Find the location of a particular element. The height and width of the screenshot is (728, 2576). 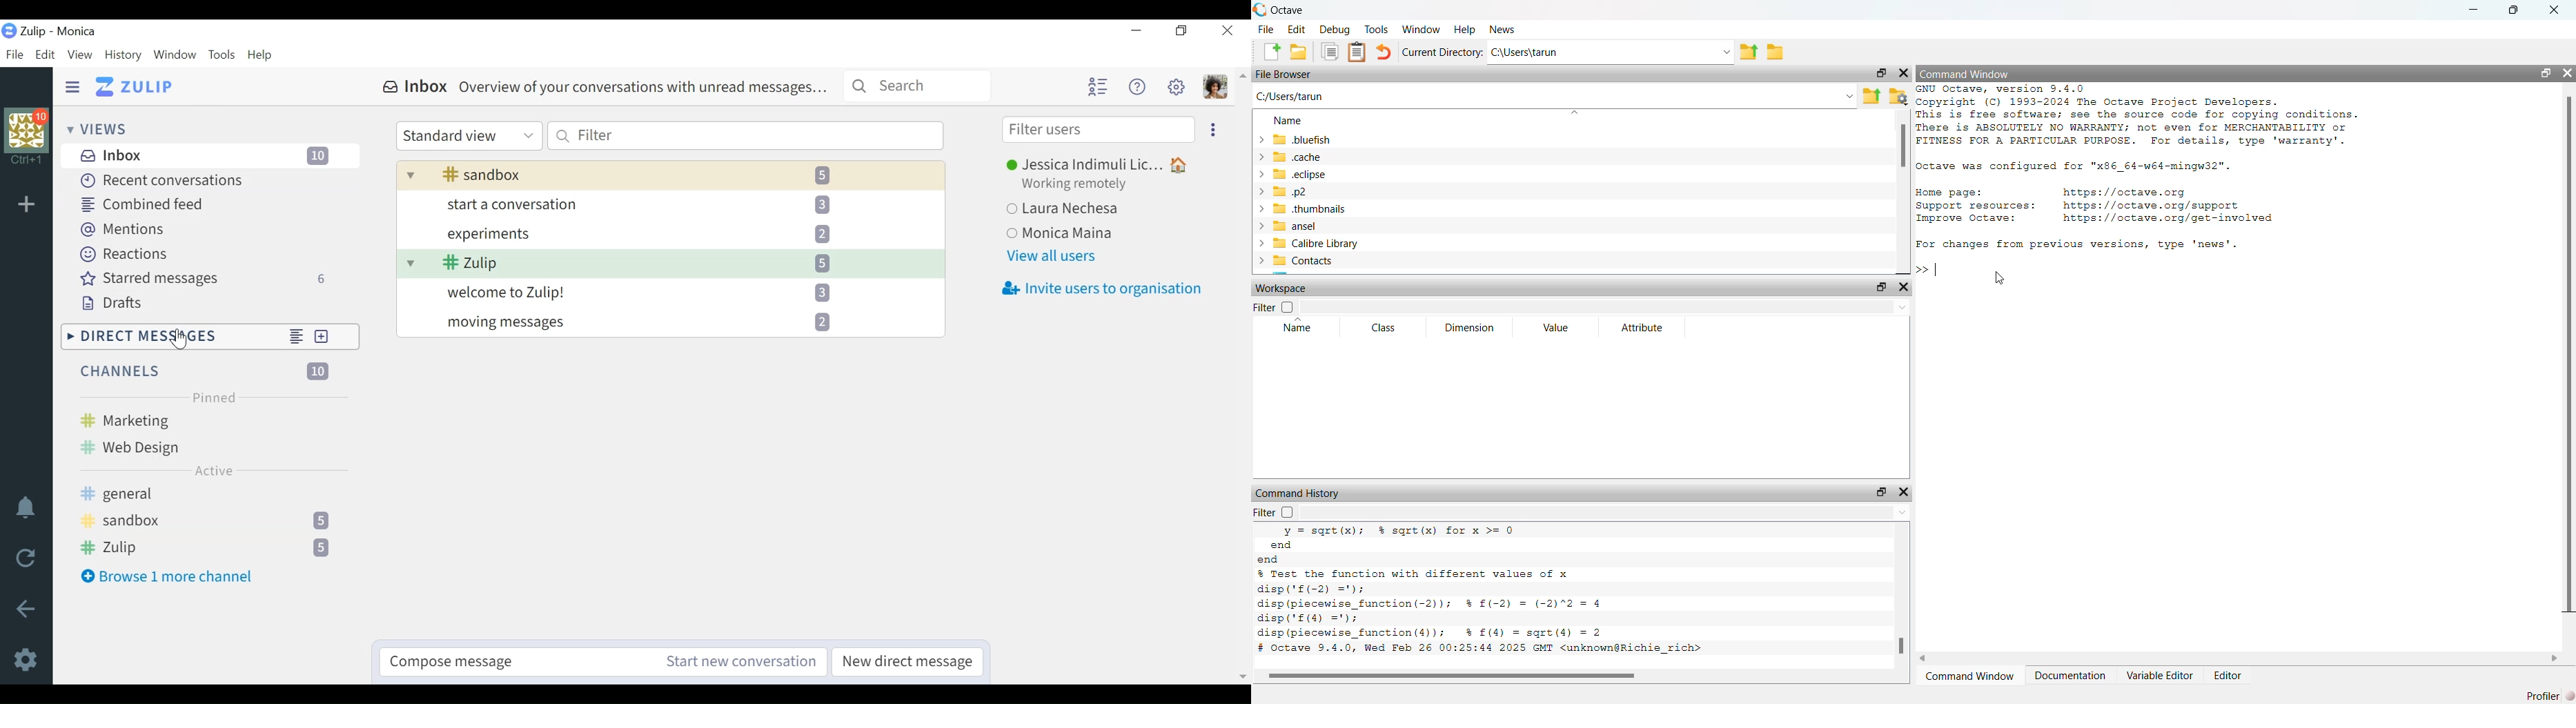

Go to Home View (Inbox) is located at coordinates (134, 87).